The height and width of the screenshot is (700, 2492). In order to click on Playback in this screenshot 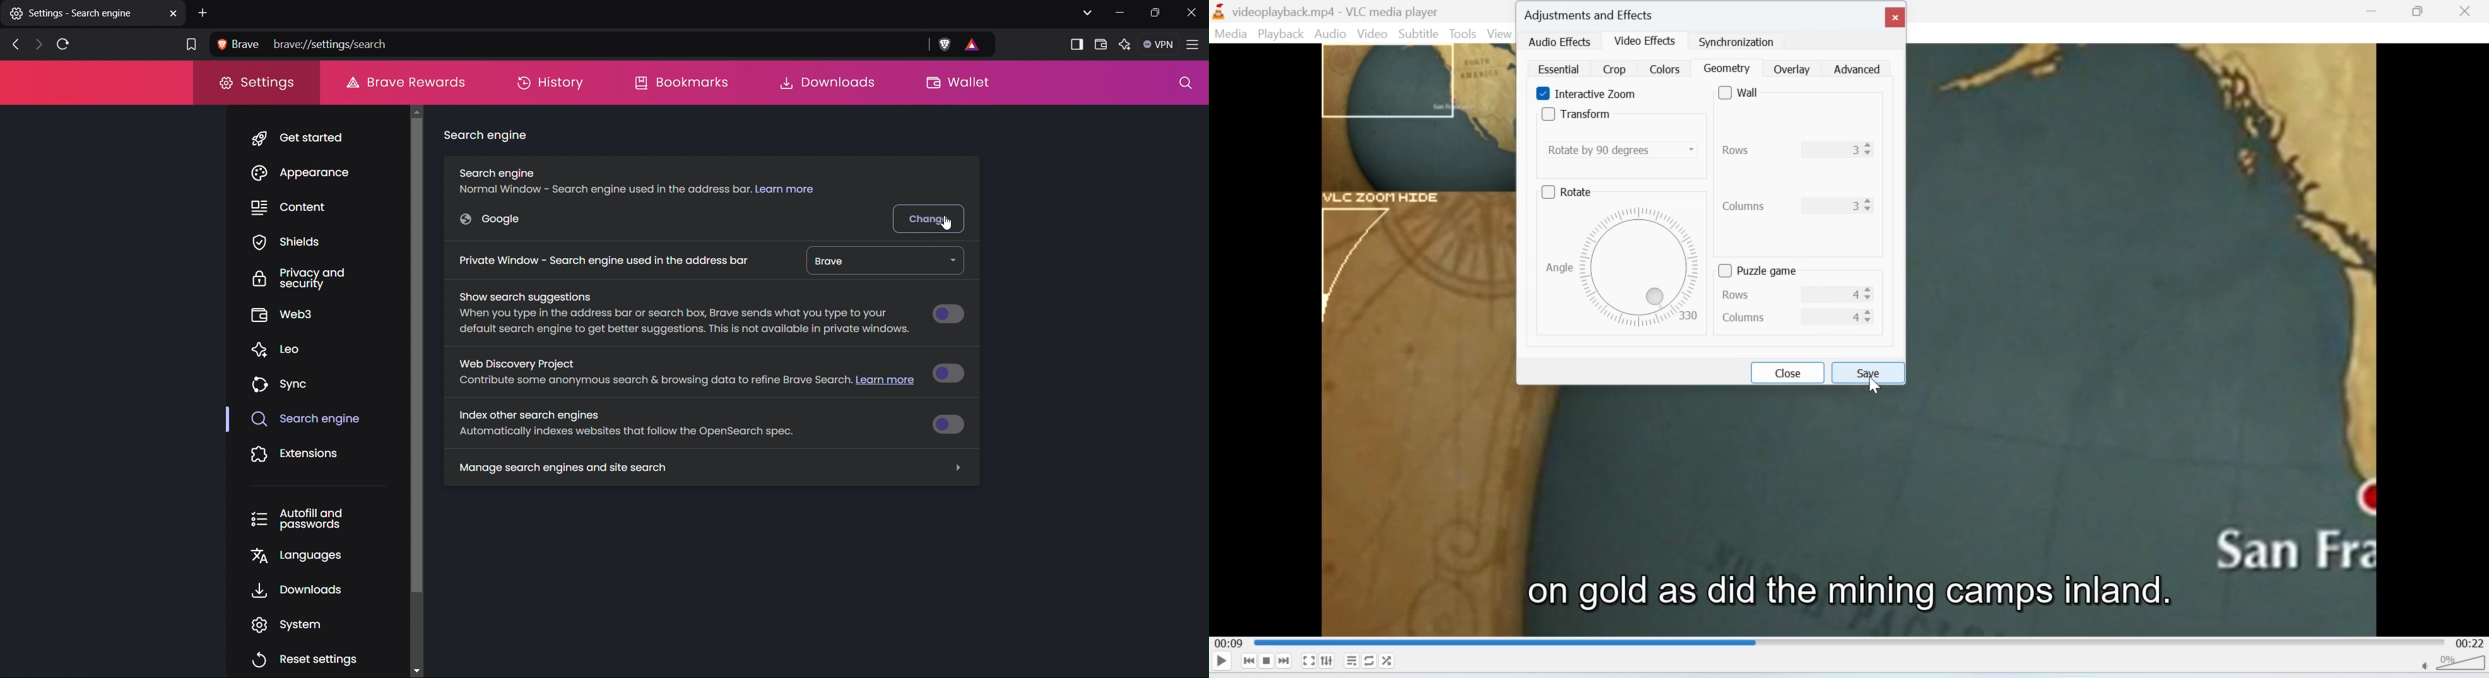, I will do `click(1279, 34)`.